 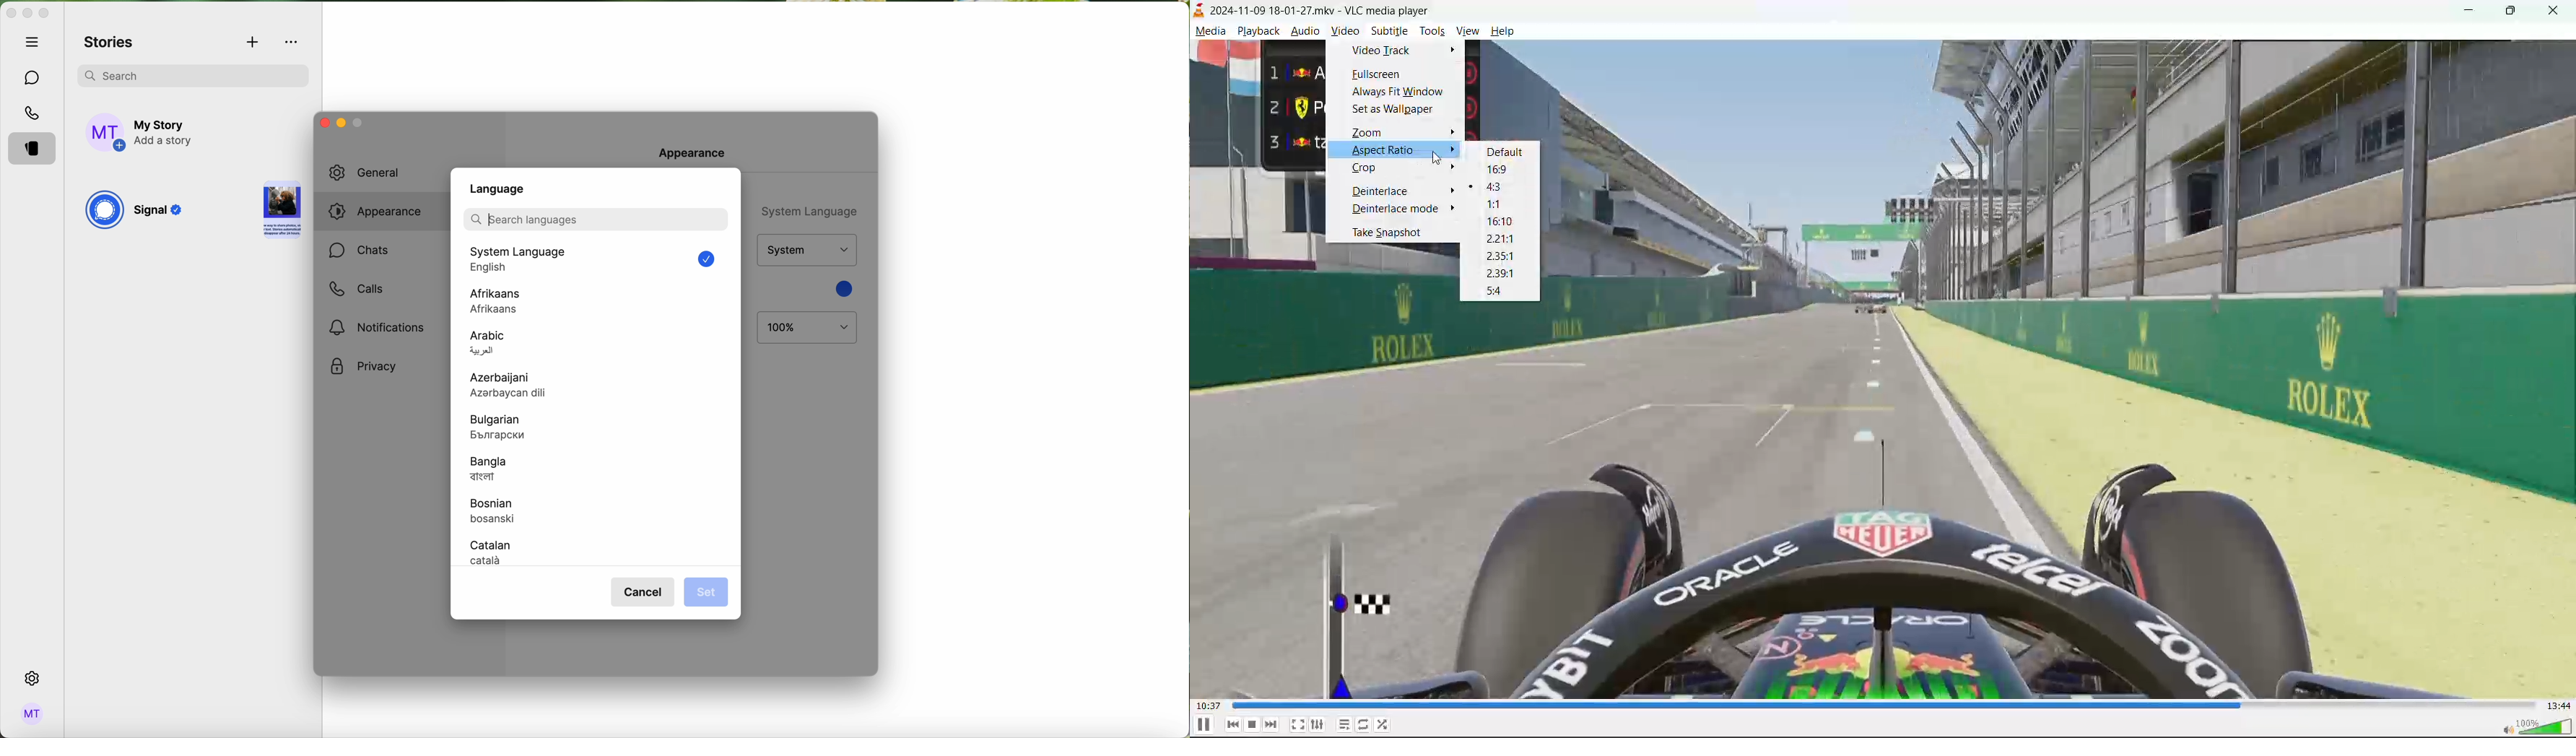 I want to click on fullscreen, so click(x=1377, y=75).